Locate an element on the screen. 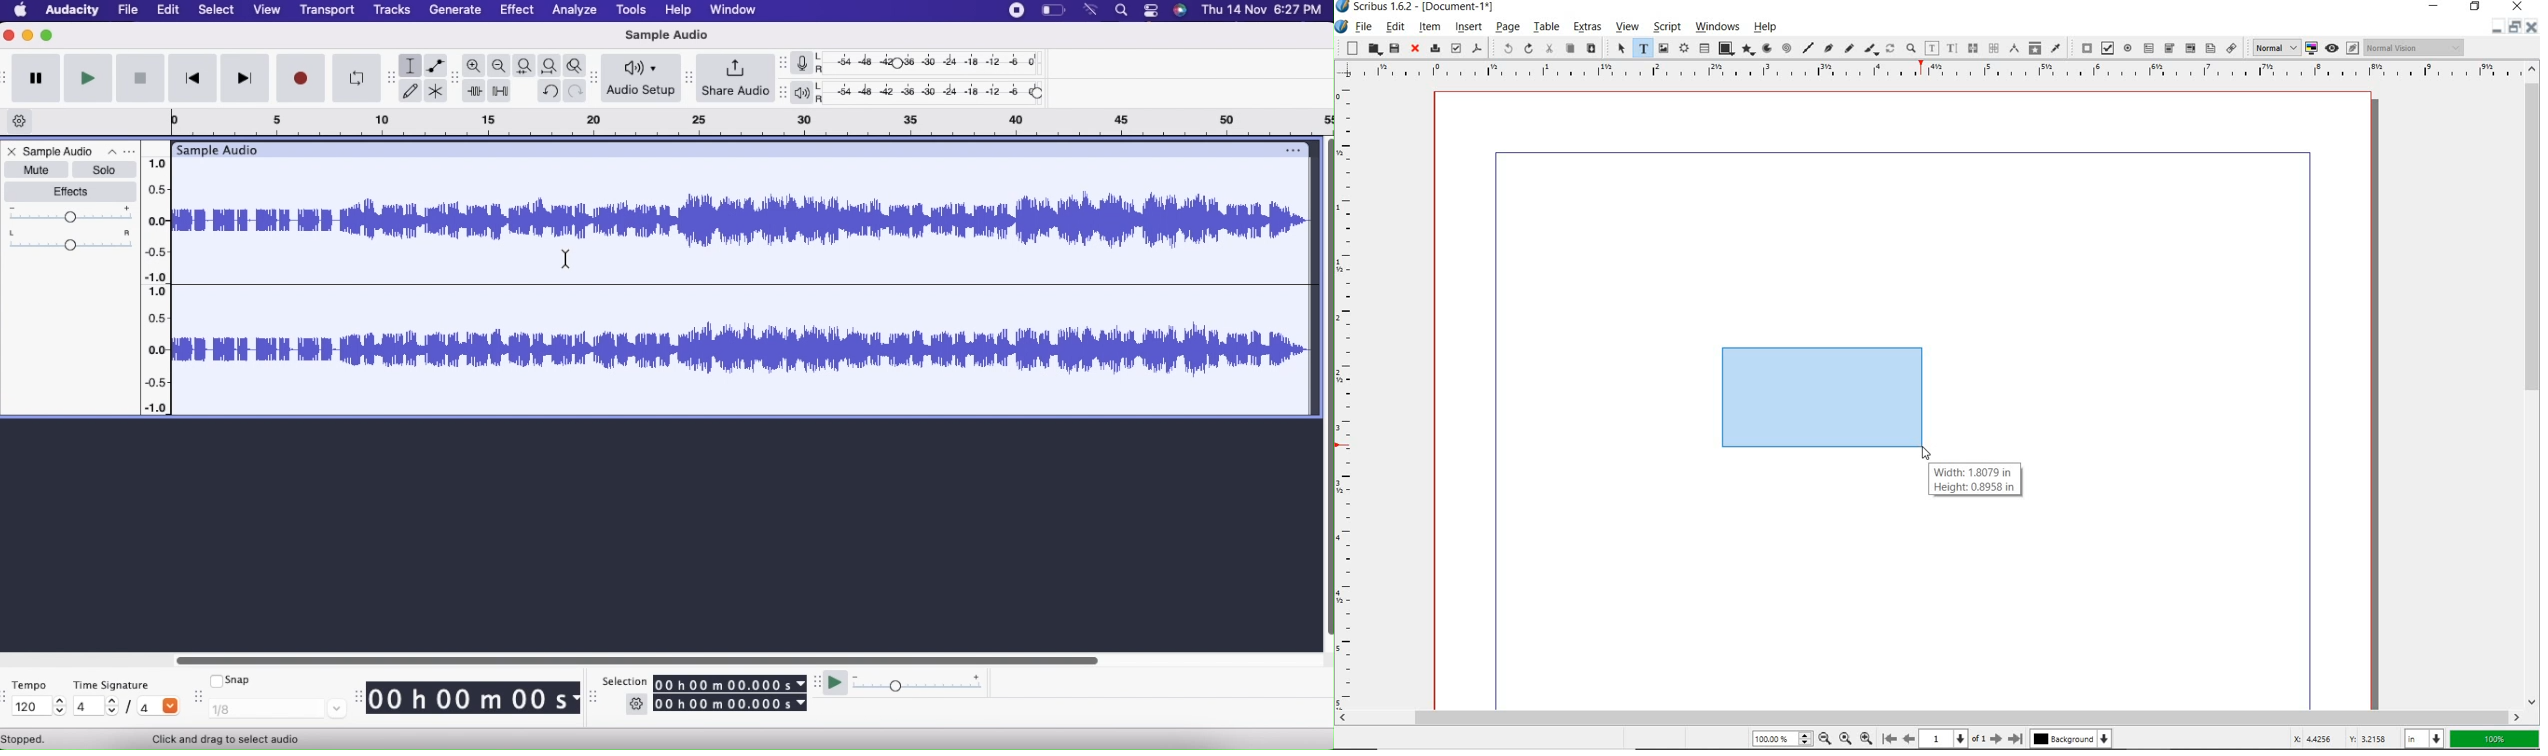 Image resolution: width=2548 pixels, height=756 pixels. resize is located at coordinates (385, 76).